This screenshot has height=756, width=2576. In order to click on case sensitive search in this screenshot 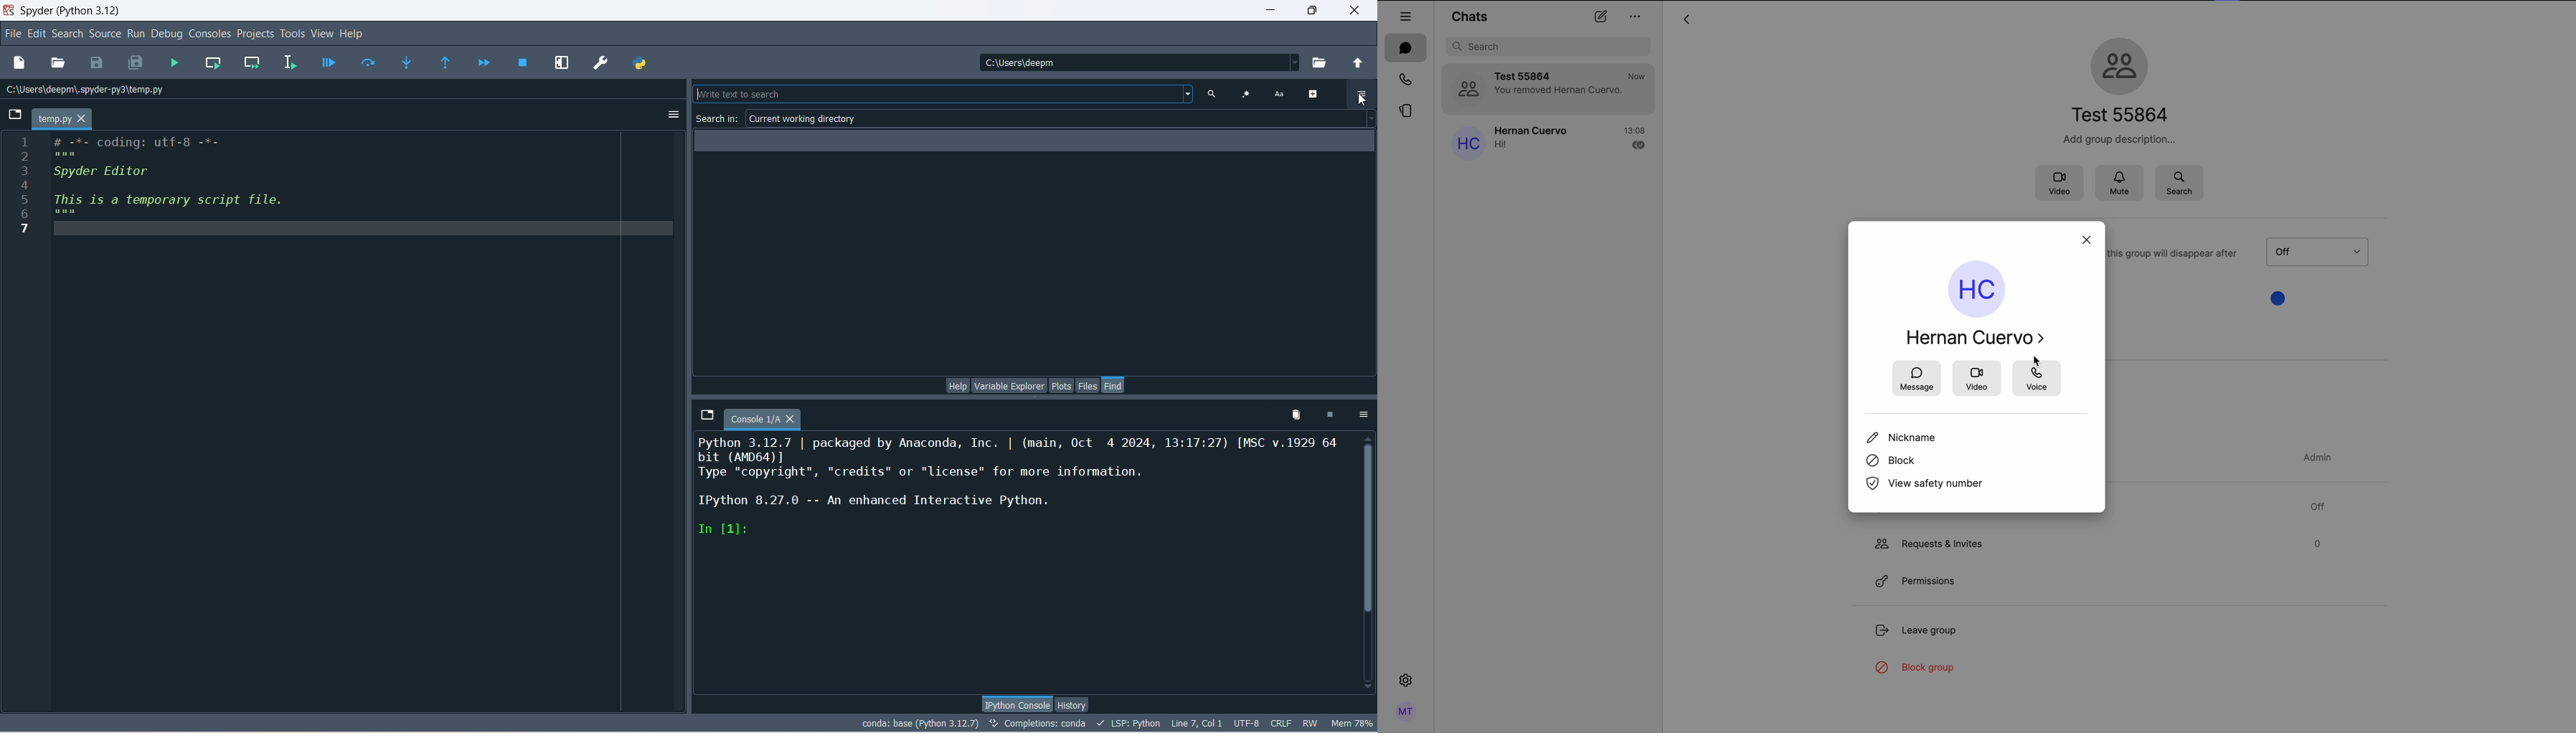, I will do `click(1278, 95)`.